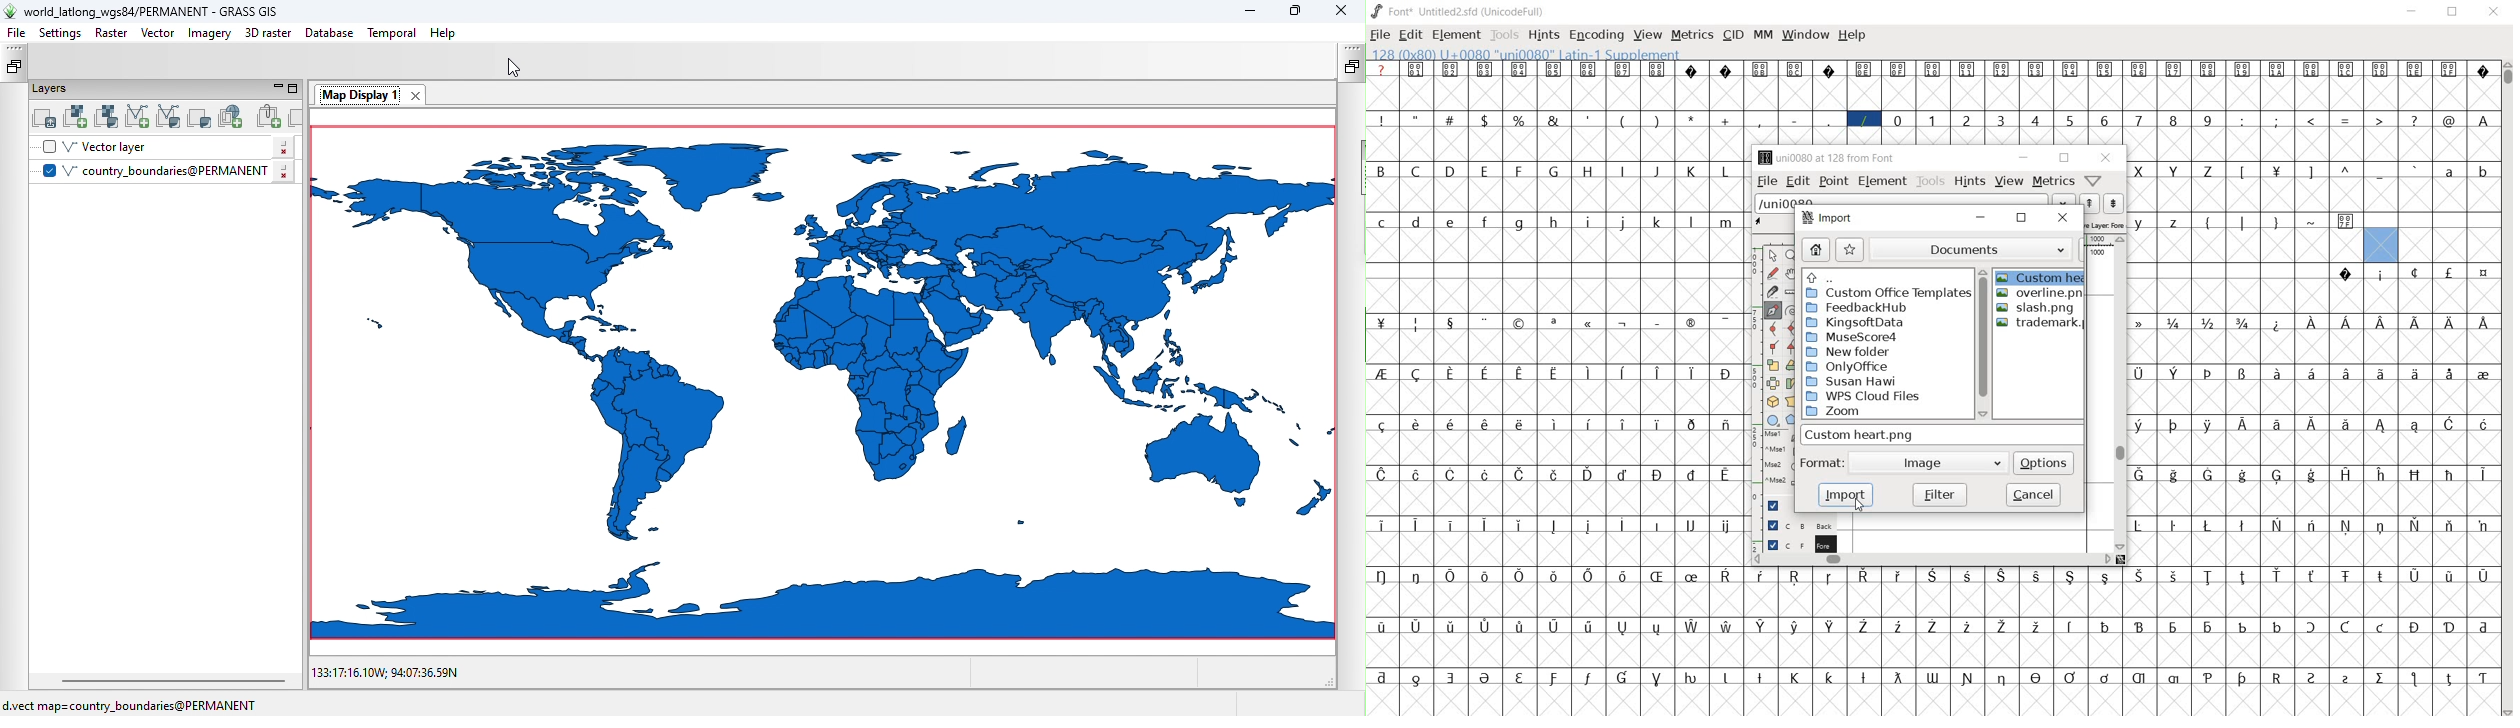  What do you see at coordinates (2244, 172) in the screenshot?
I see `glyph` at bounding box center [2244, 172].